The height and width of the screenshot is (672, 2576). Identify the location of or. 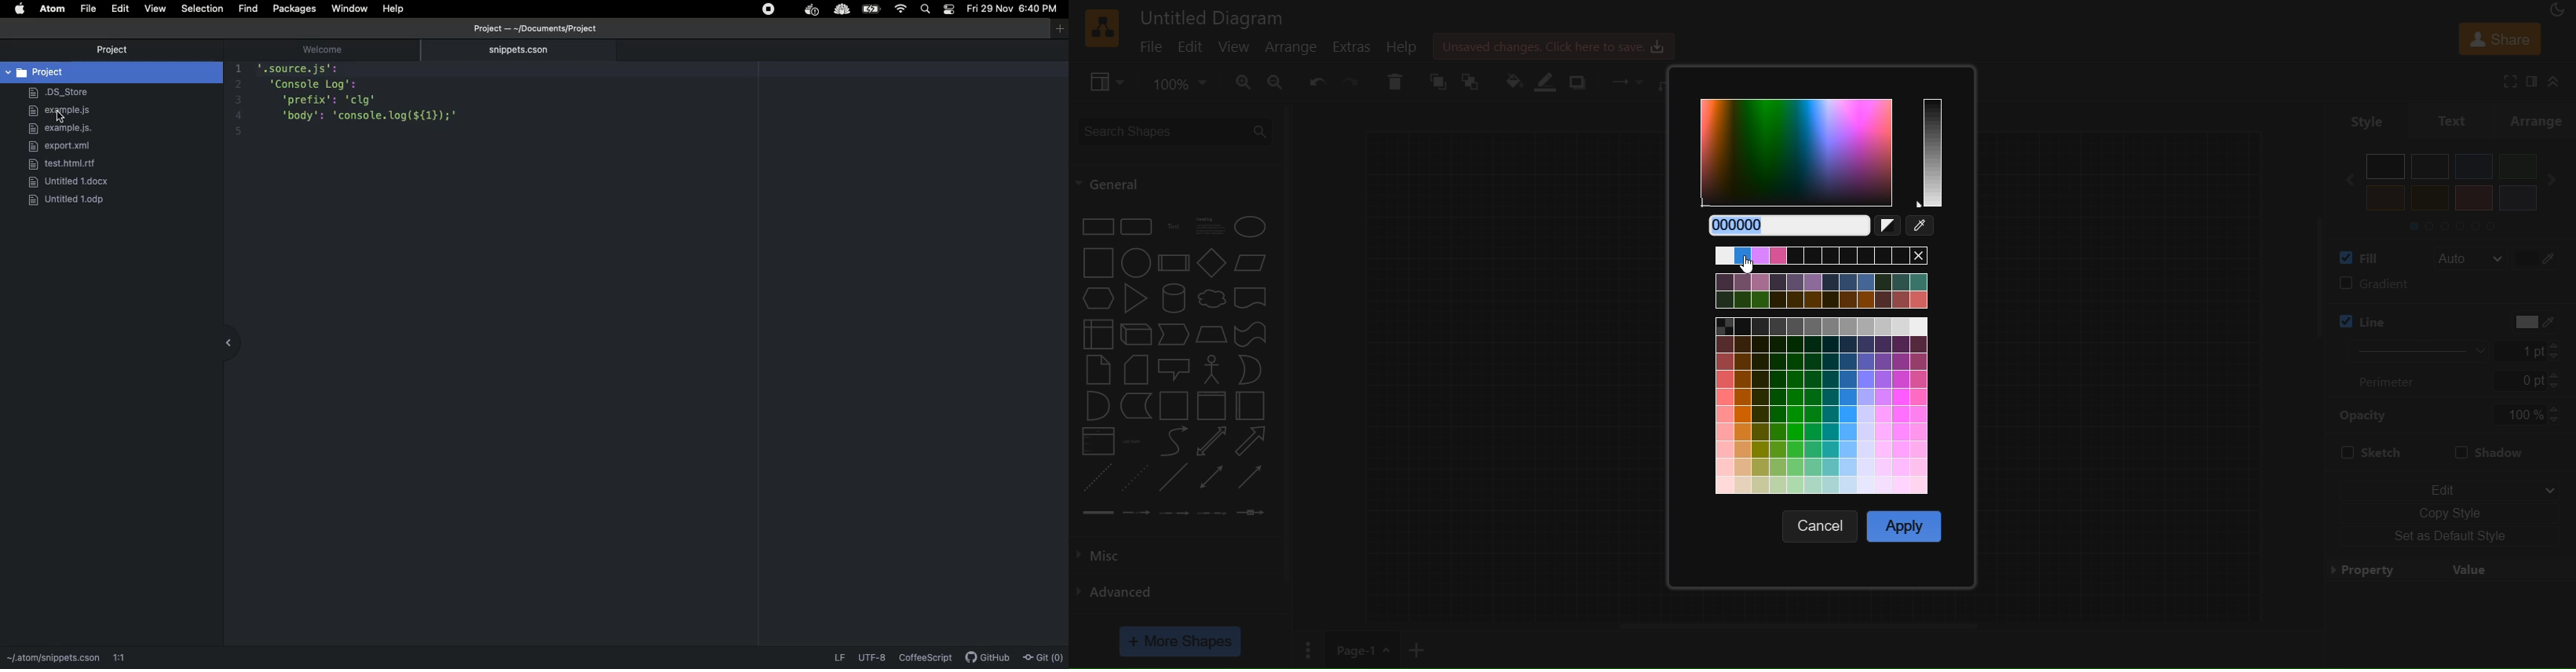
(1251, 369).